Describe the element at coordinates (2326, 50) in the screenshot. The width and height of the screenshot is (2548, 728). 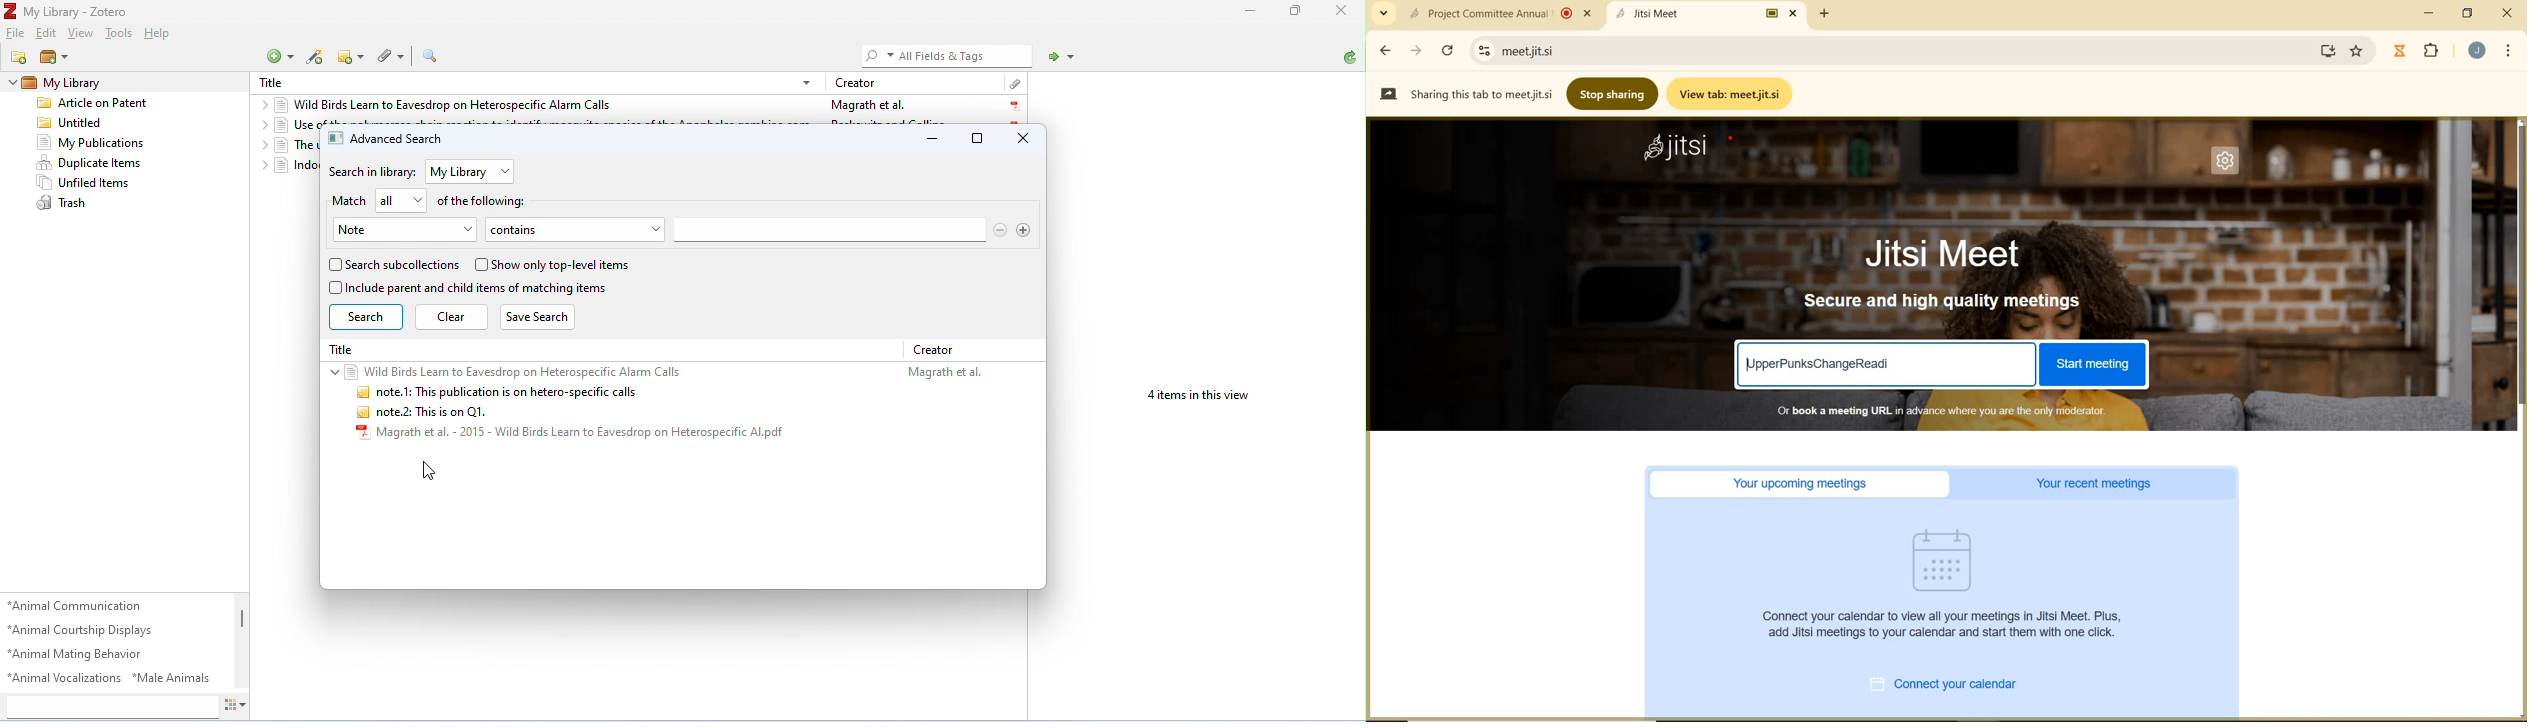
I see `screen` at that location.